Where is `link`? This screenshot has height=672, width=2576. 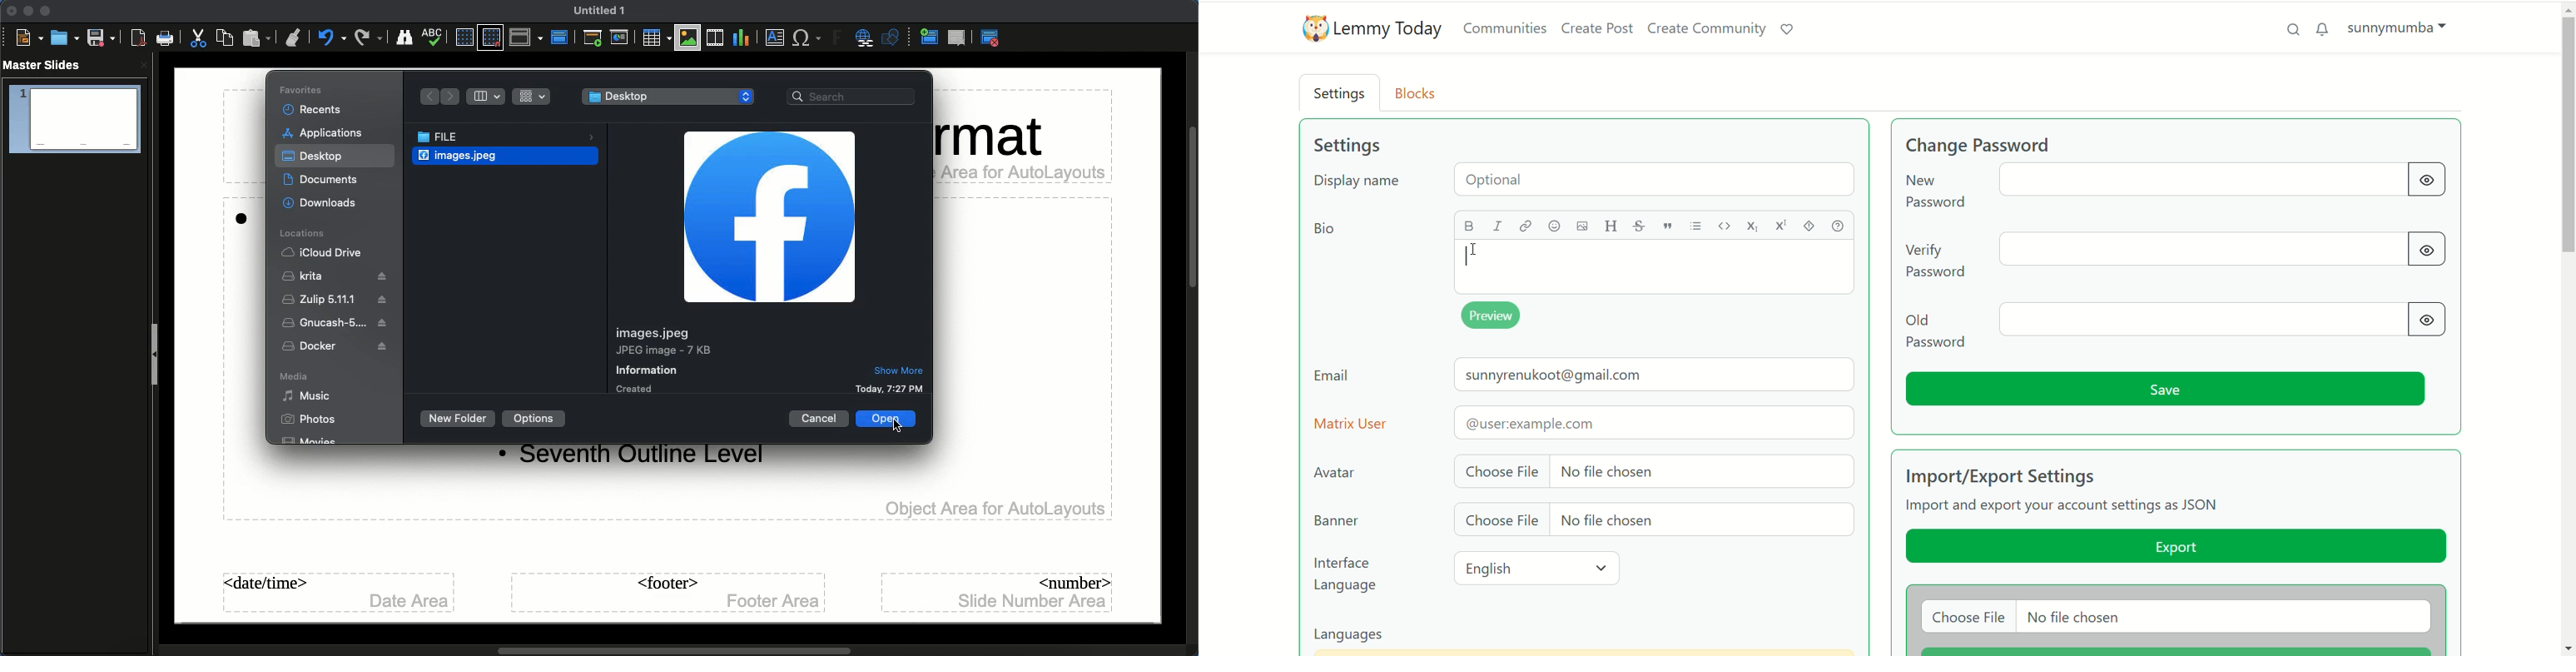
link is located at coordinates (1525, 225).